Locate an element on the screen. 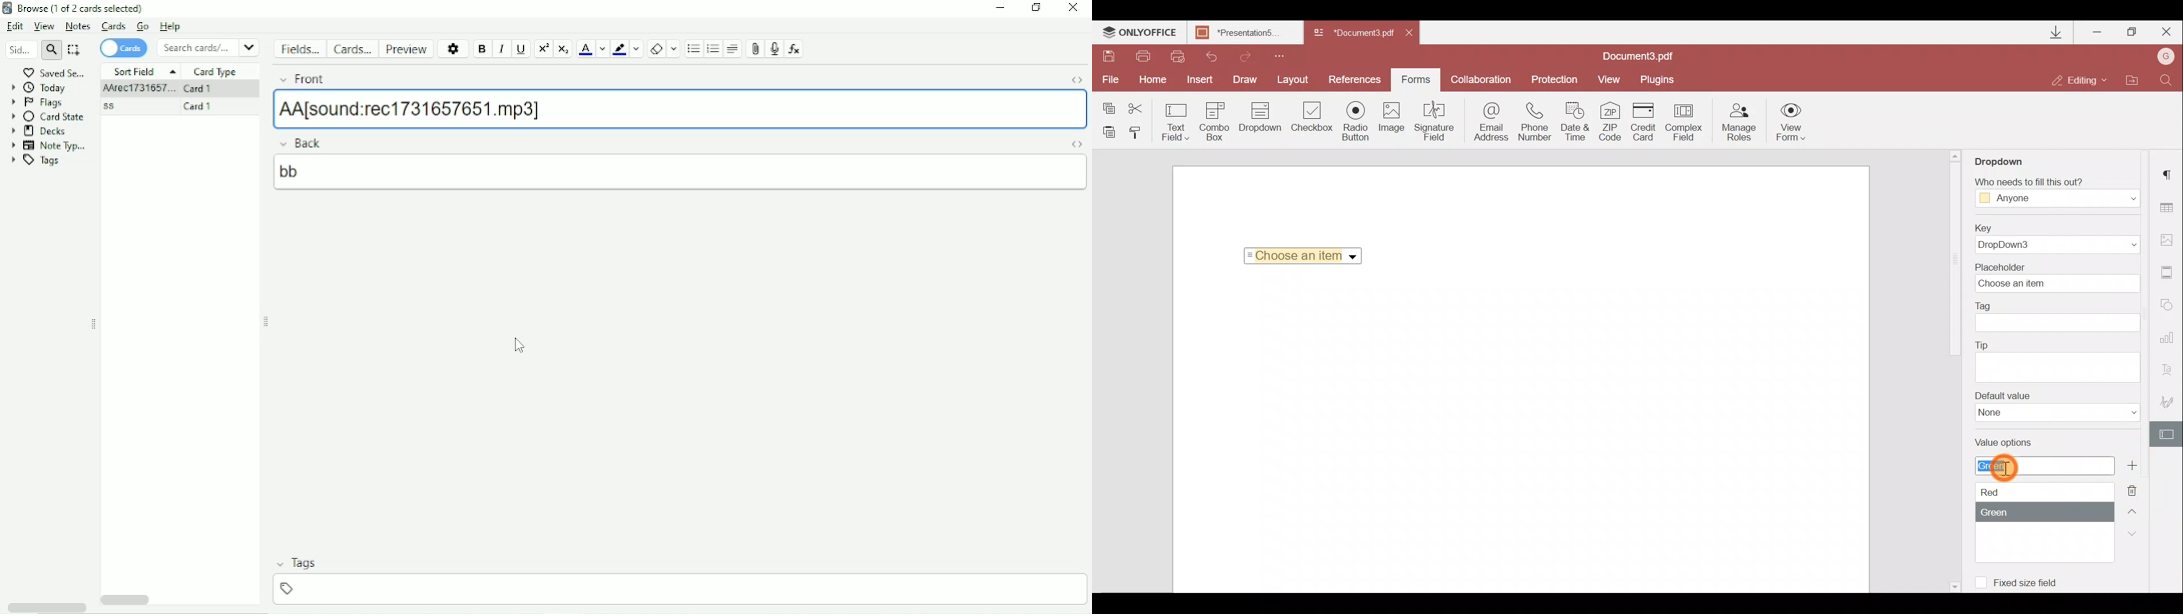  Redo is located at coordinates (1246, 55).